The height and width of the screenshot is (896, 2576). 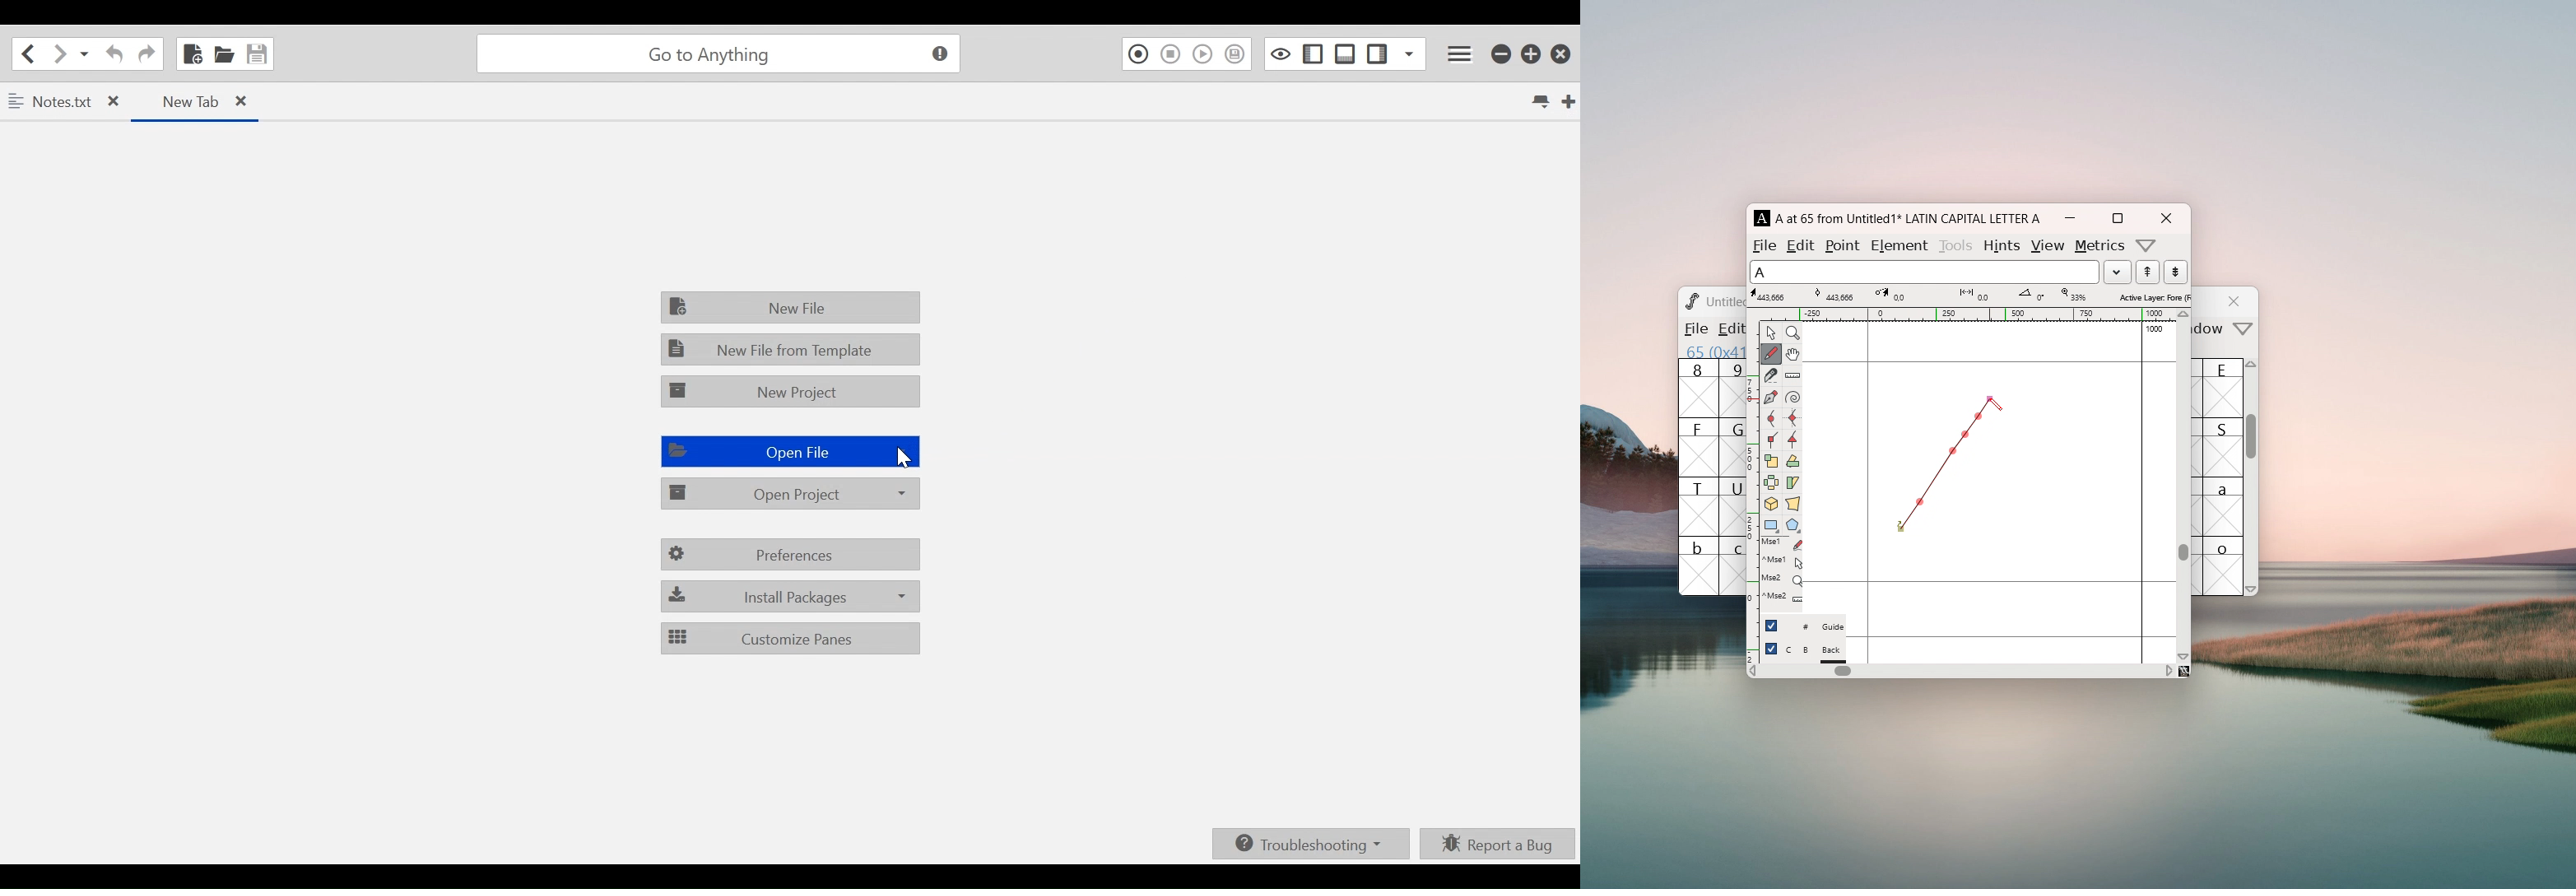 I want to click on scale the selection, so click(x=1771, y=462).